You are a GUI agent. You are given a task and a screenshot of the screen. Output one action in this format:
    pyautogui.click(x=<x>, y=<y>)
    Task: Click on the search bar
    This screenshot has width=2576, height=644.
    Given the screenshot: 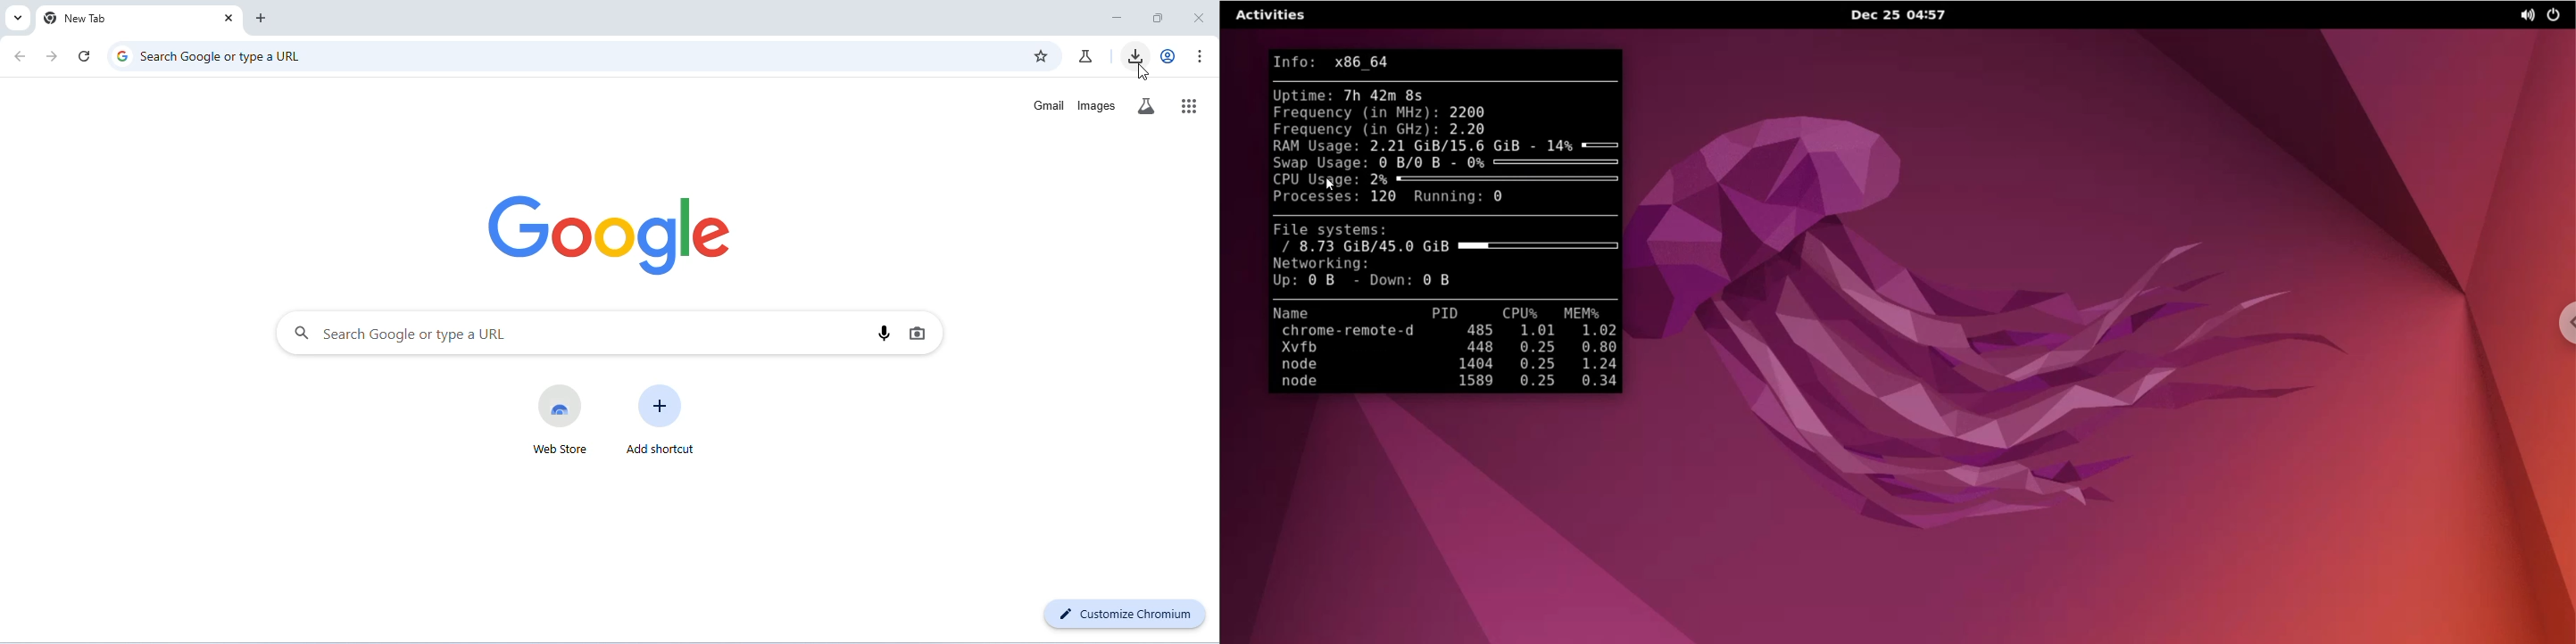 What is the action you would take?
    pyautogui.click(x=568, y=334)
    